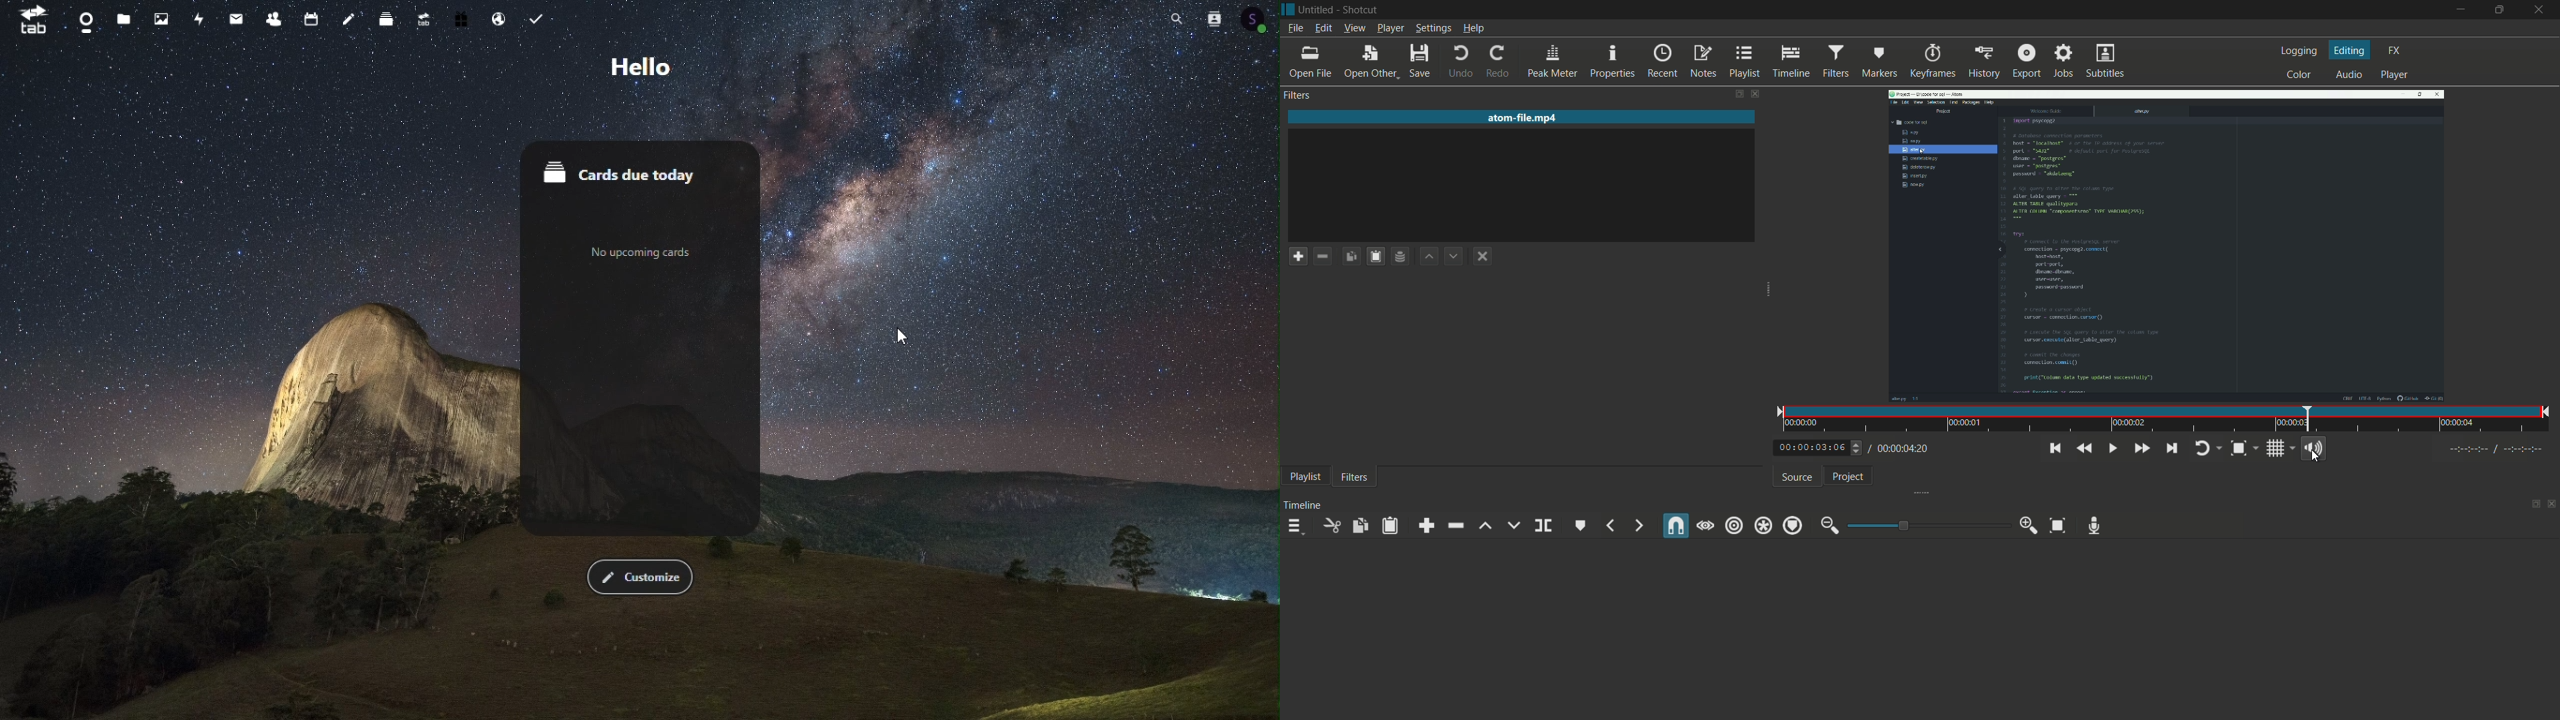 The image size is (2576, 728). What do you see at coordinates (1355, 28) in the screenshot?
I see `view menu` at bounding box center [1355, 28].